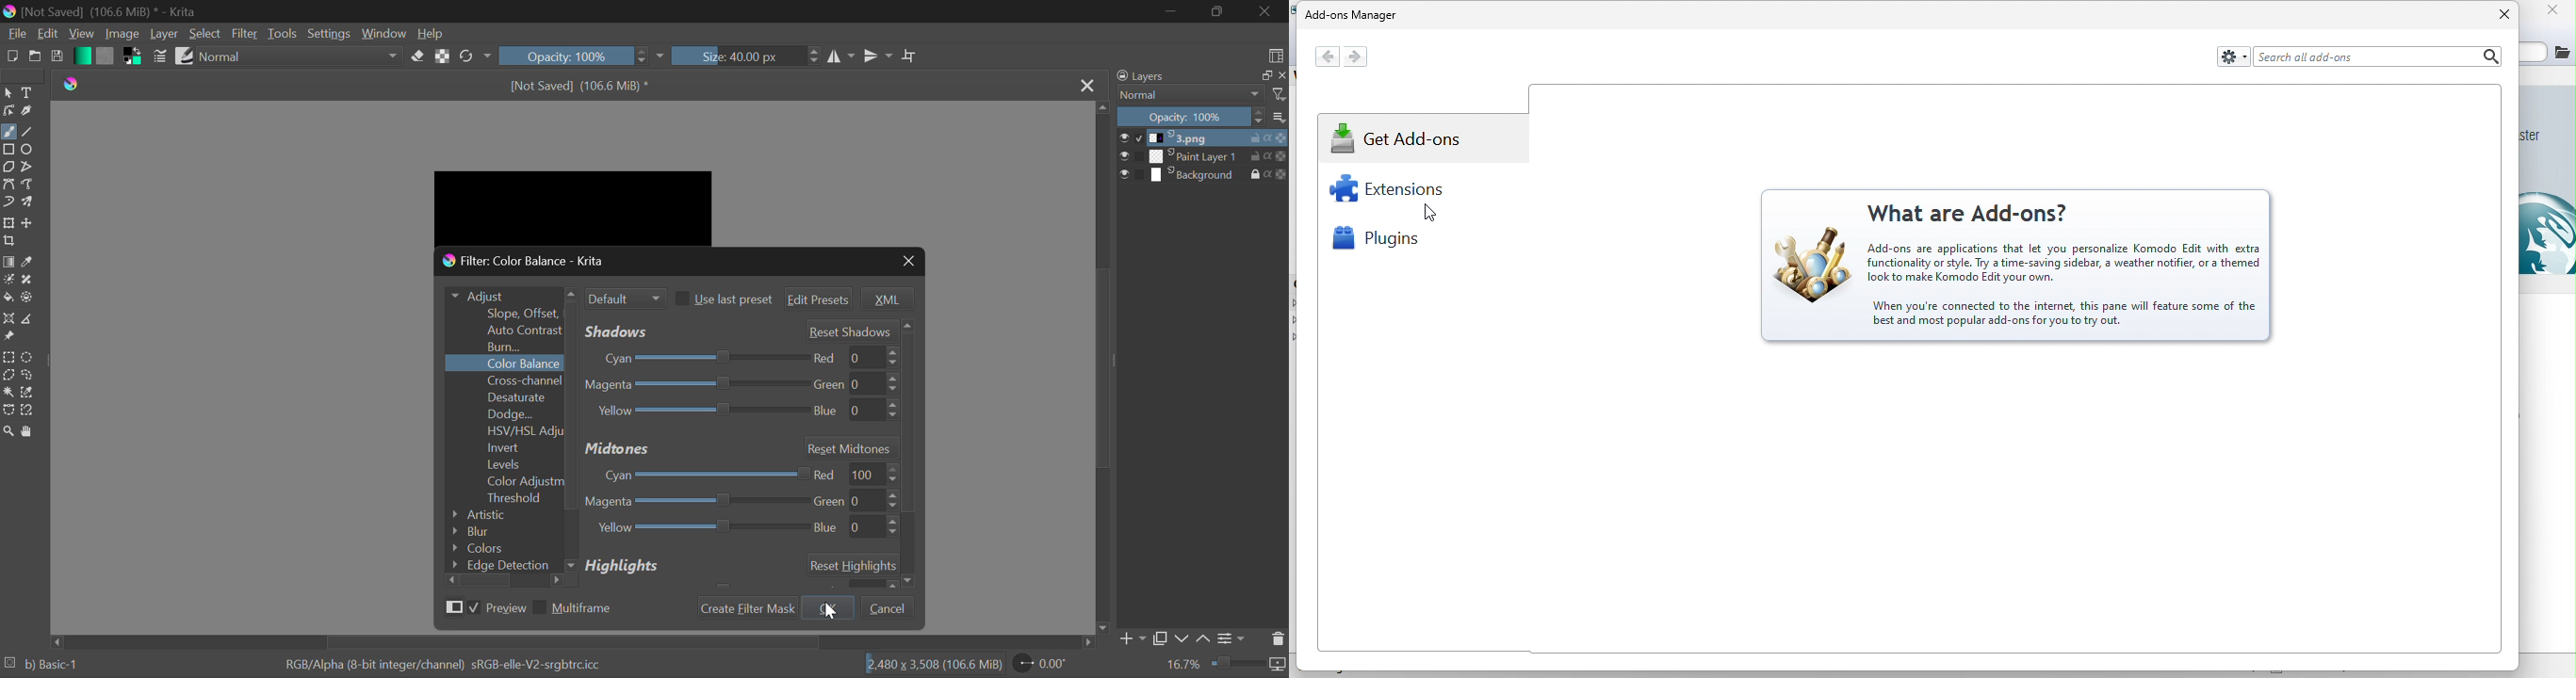  What do you see at coordinates (56, 643) in the screenshot?
I see `move right` at bounding box center [56, 643].